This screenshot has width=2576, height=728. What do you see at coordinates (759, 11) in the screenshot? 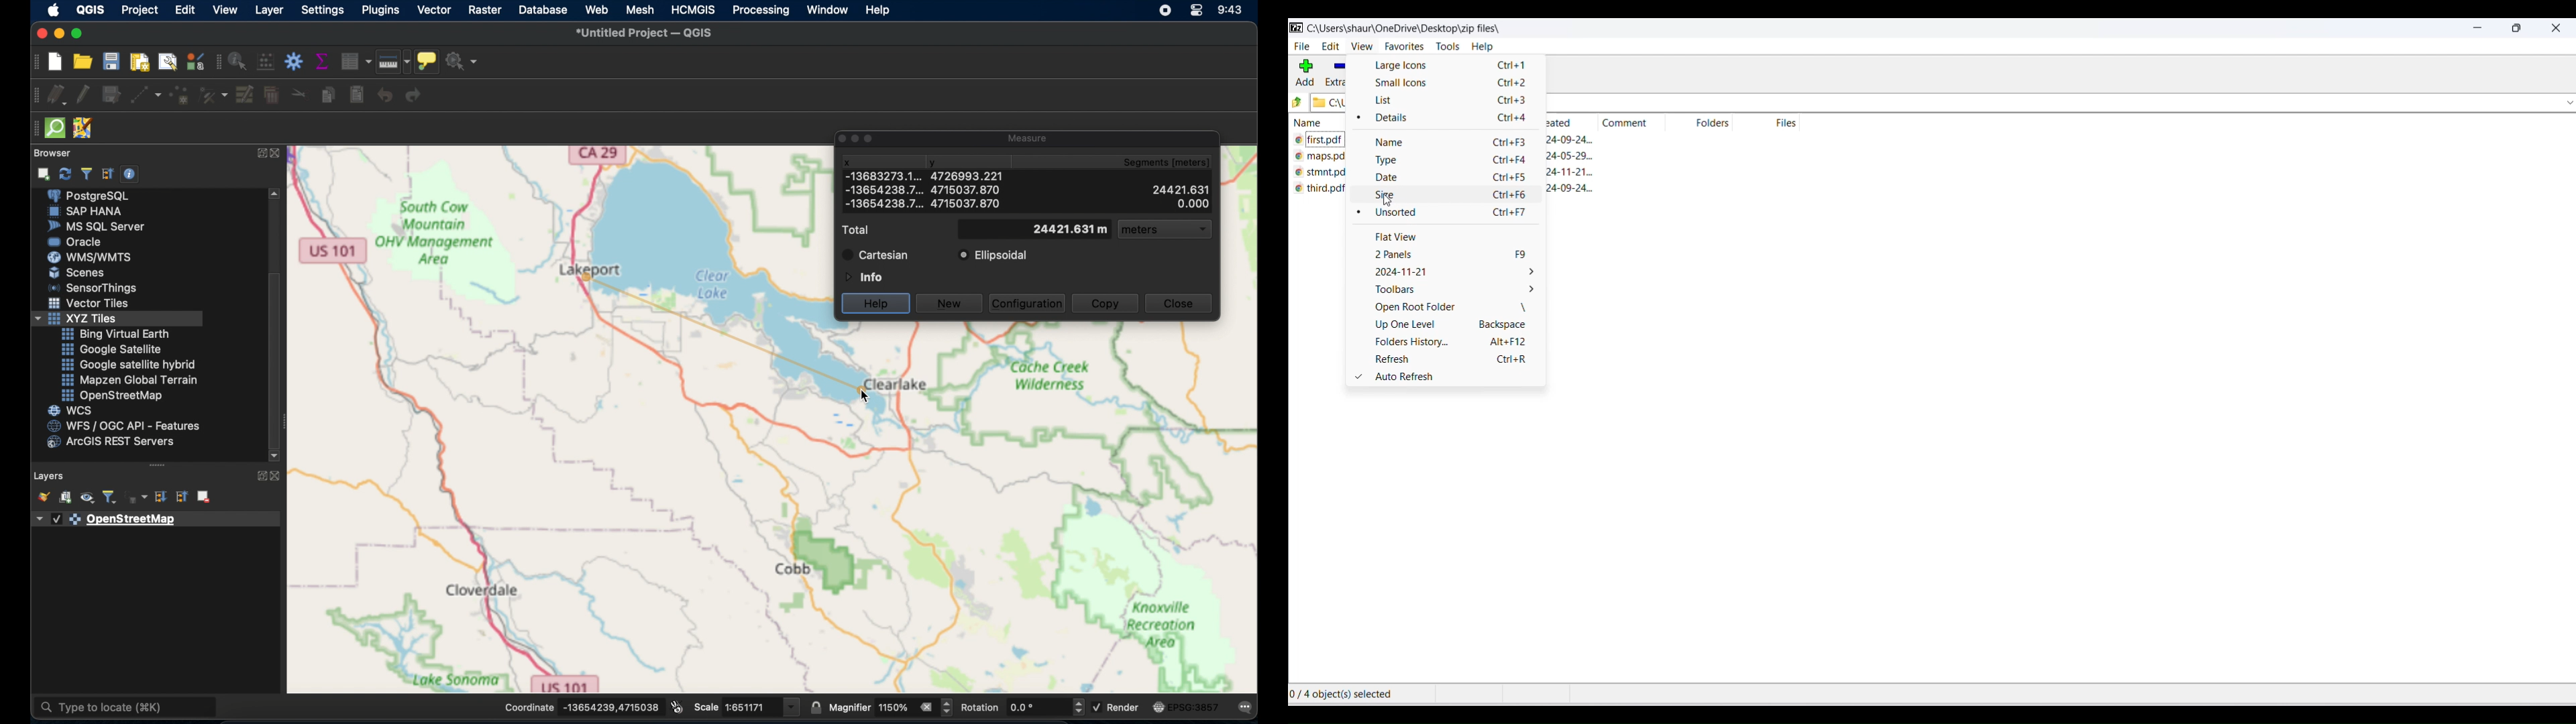
I see `processing` at bounding box center [759, 11].